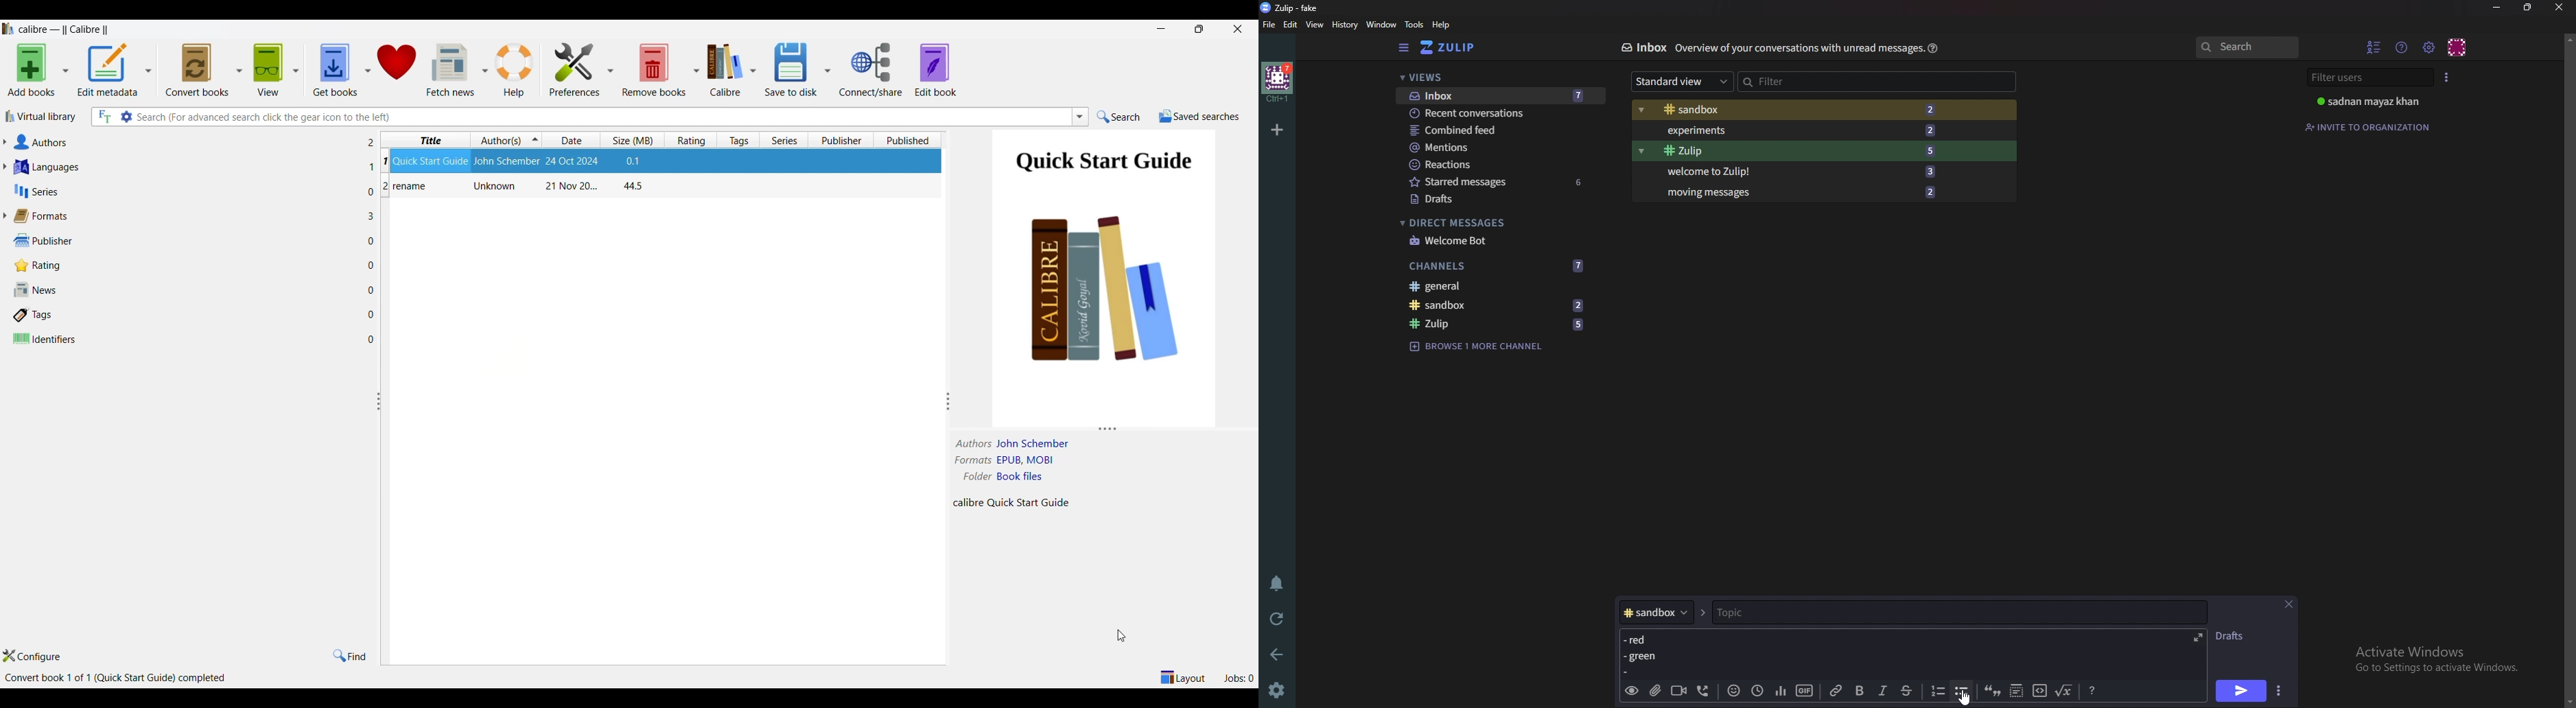 Image resolution: width=2576 pixels, height=728 pixels. I want to click on link, so click(1838, 691).